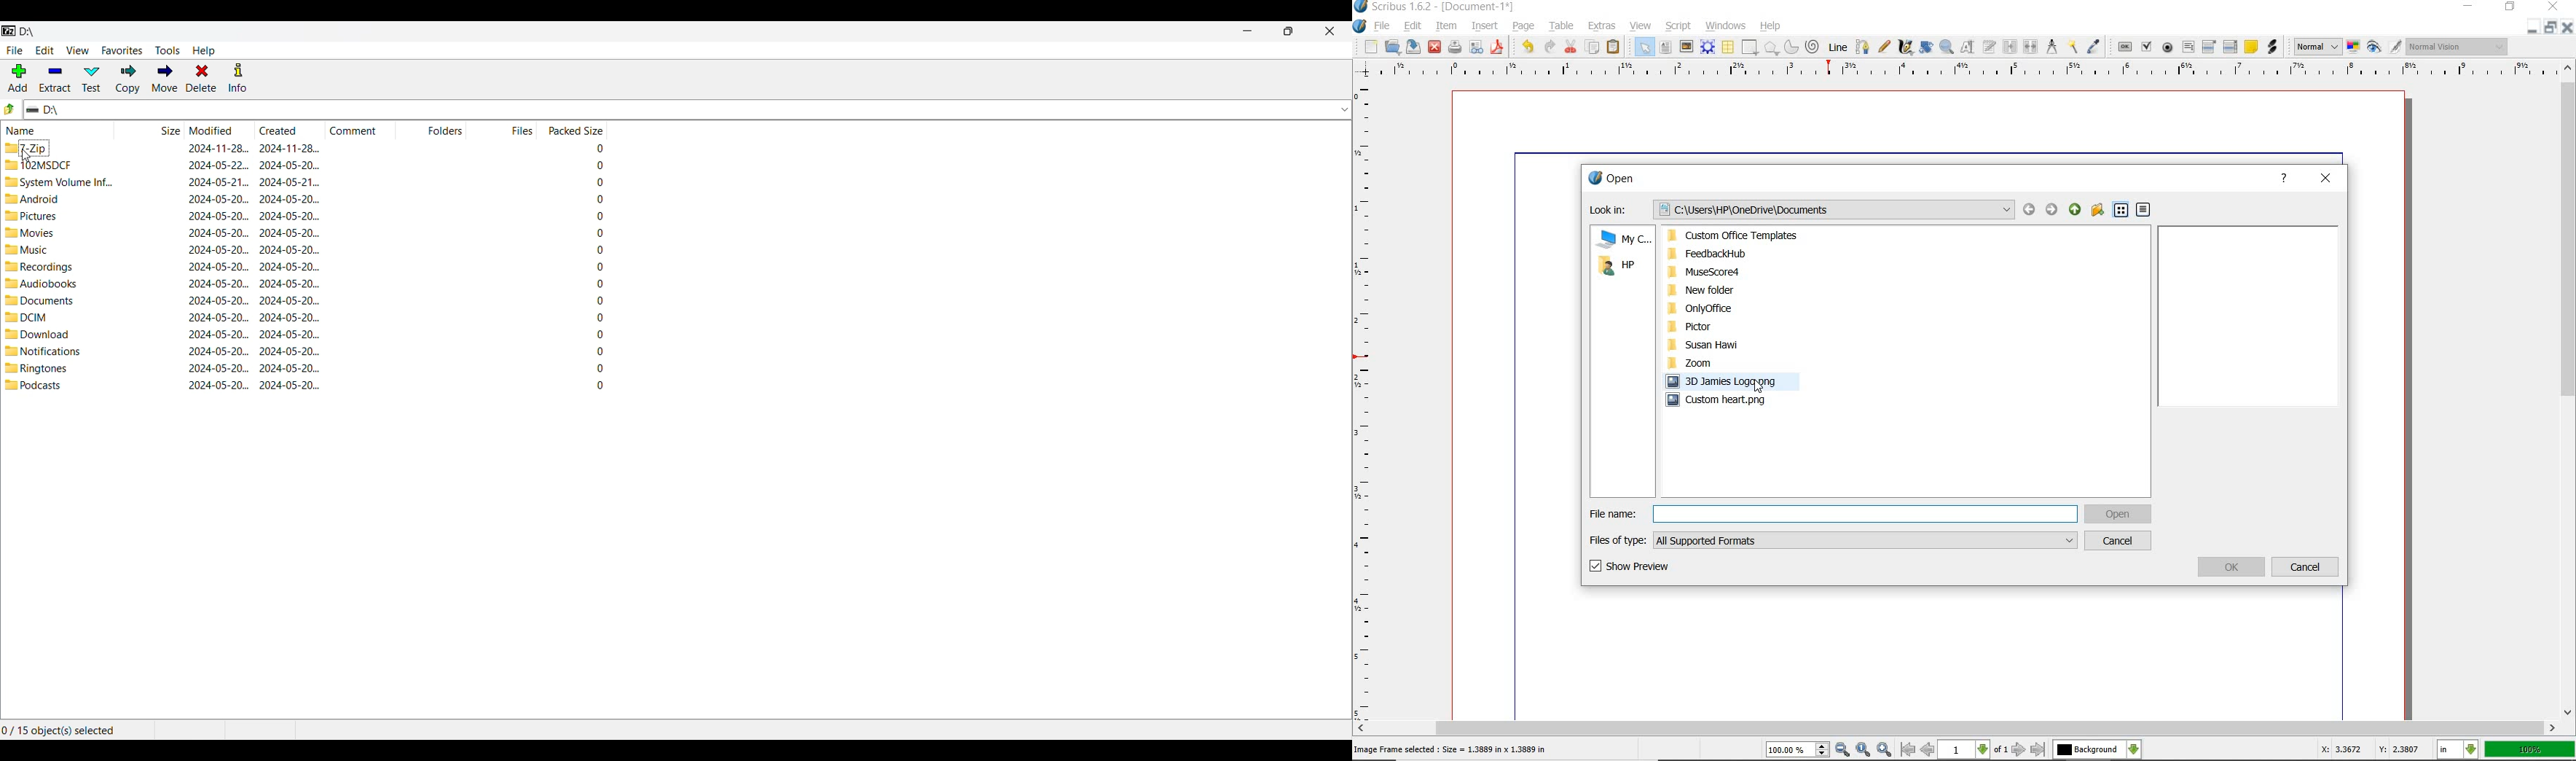 The image size is (2576, 784). What do you see at coordinates (2530, 749) in the screenshot?
I see `zoom factor 100%` at bounding box center [2530, 749].